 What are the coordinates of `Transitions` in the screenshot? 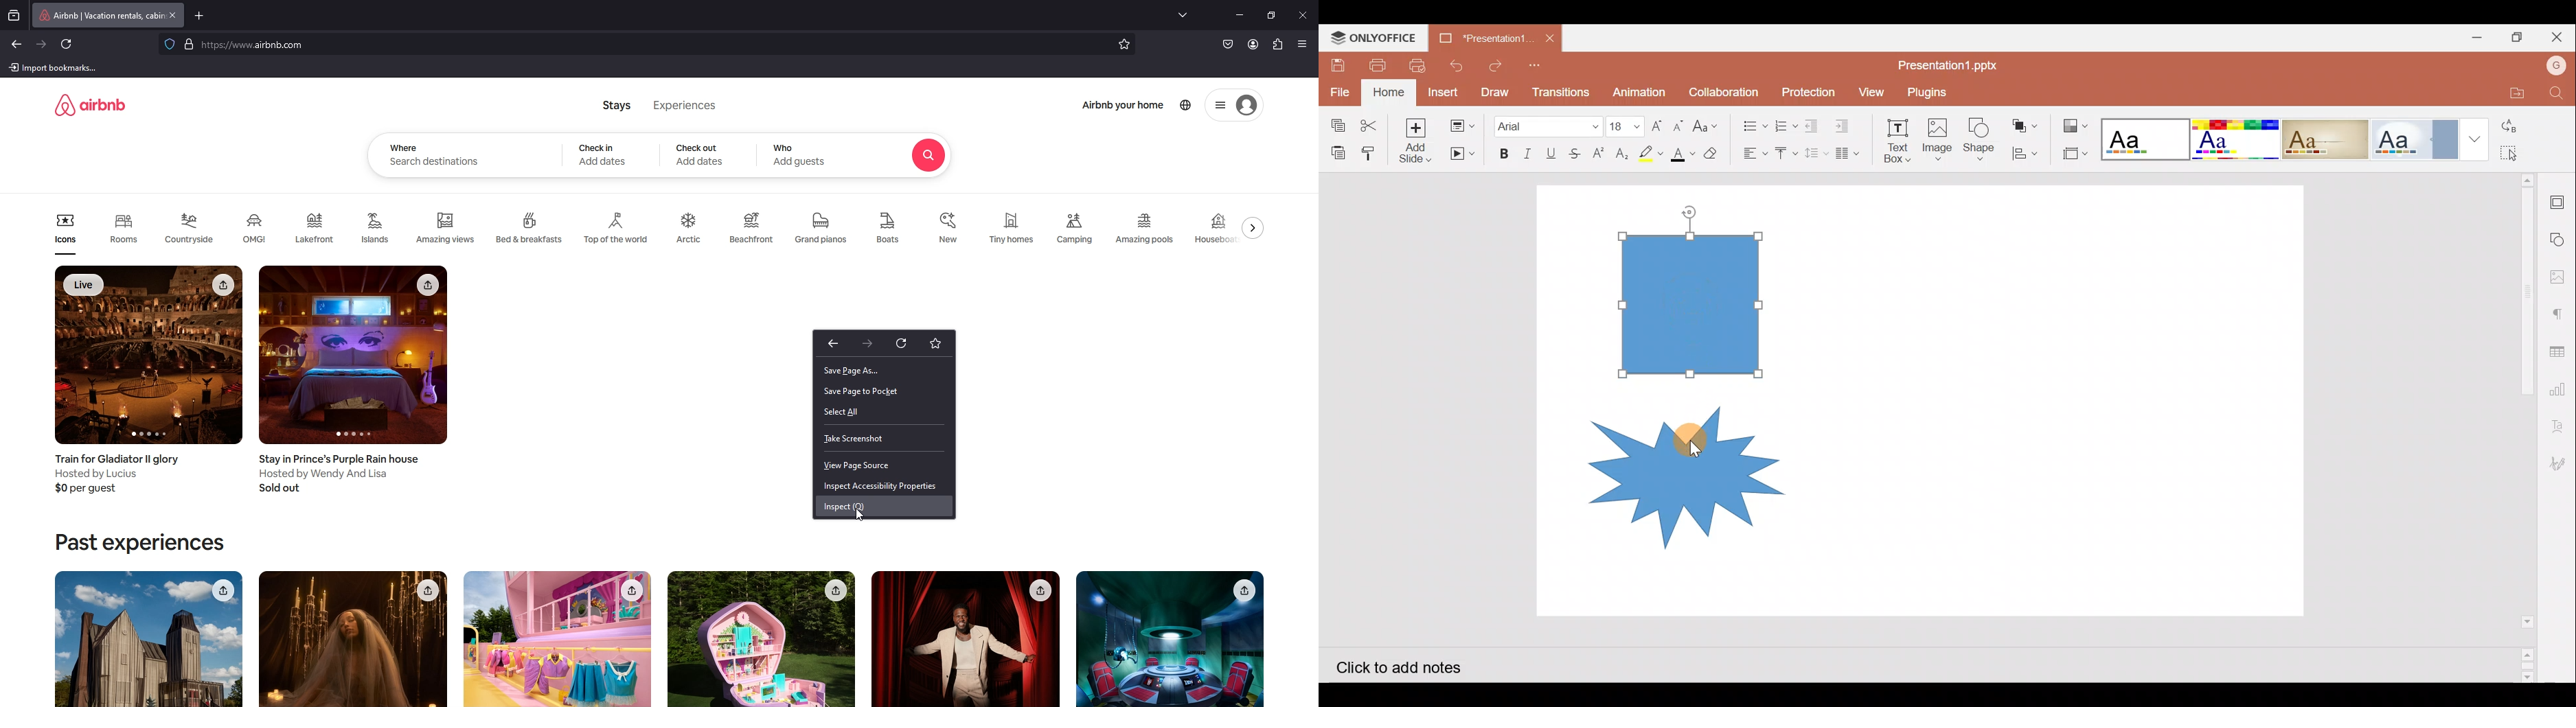 It's located at (1560, 89).